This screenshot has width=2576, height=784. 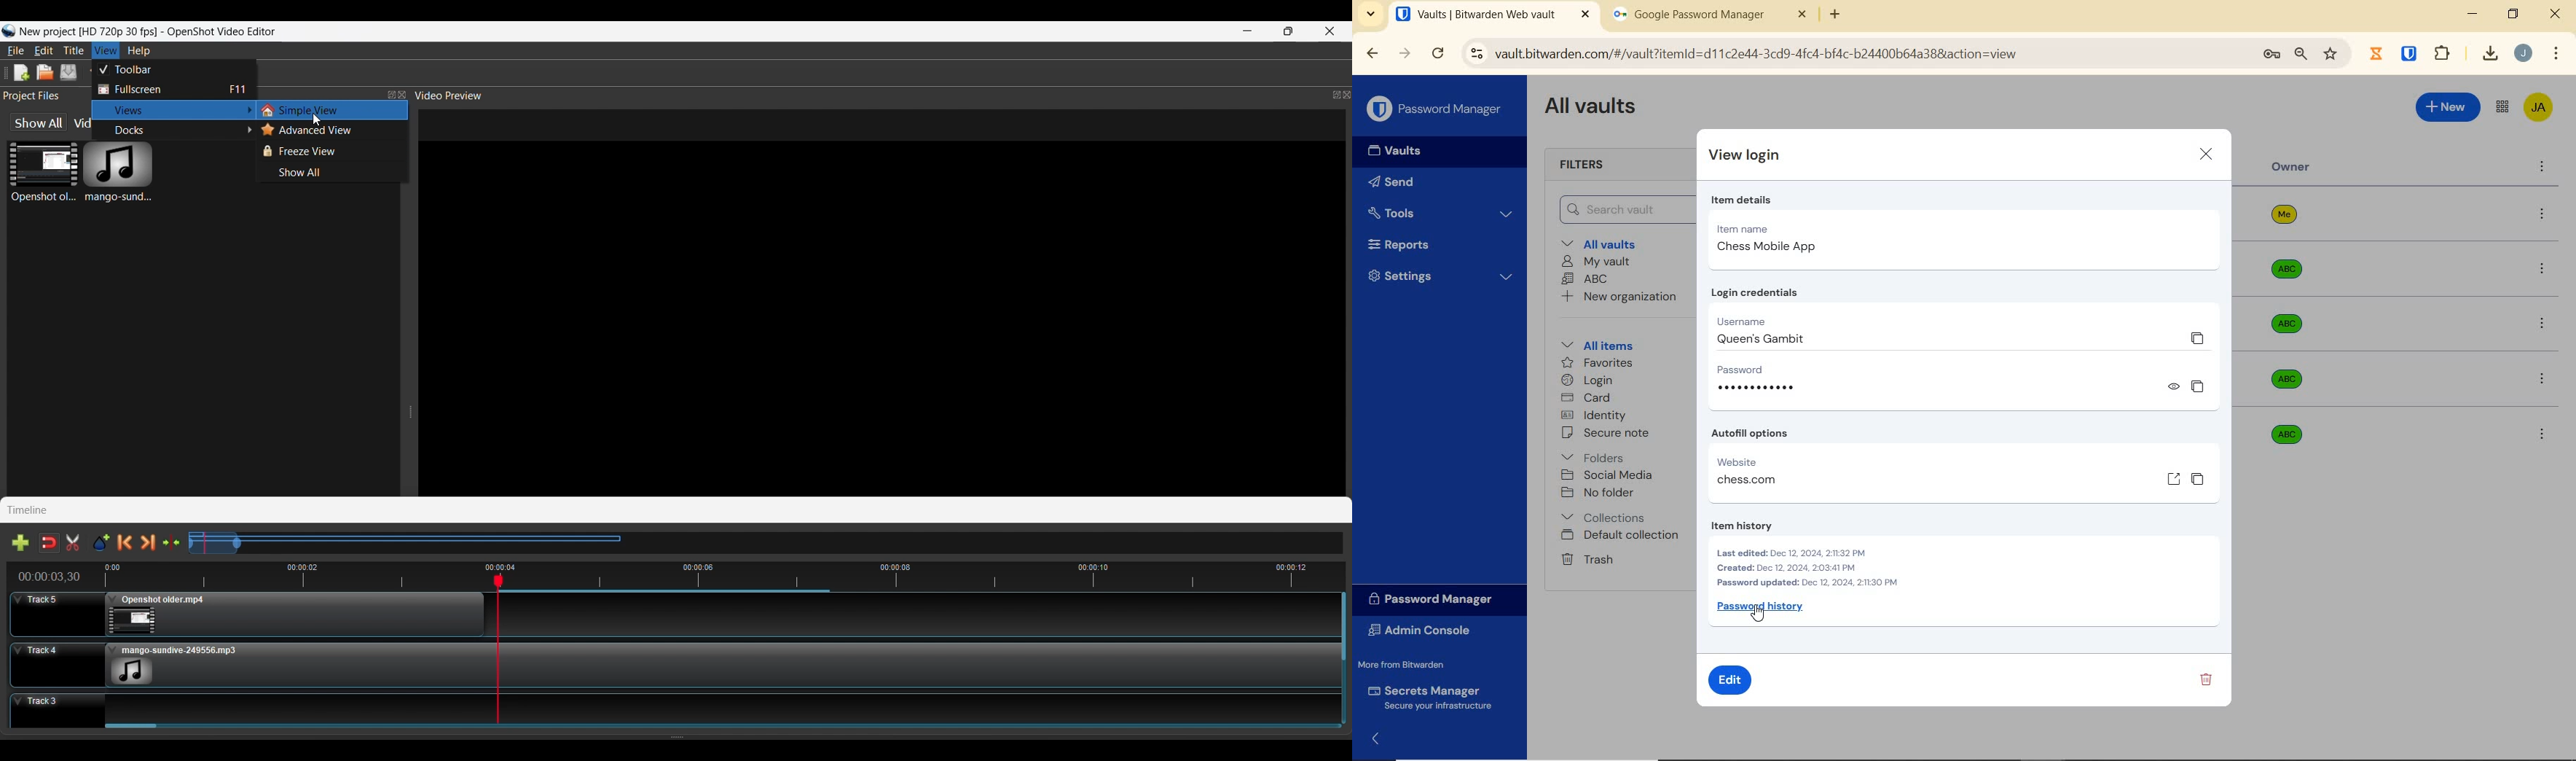 What do you see at coordinates (46, 73) in the screenshot?
I see `Open Project` at bounding box center [46, 73].